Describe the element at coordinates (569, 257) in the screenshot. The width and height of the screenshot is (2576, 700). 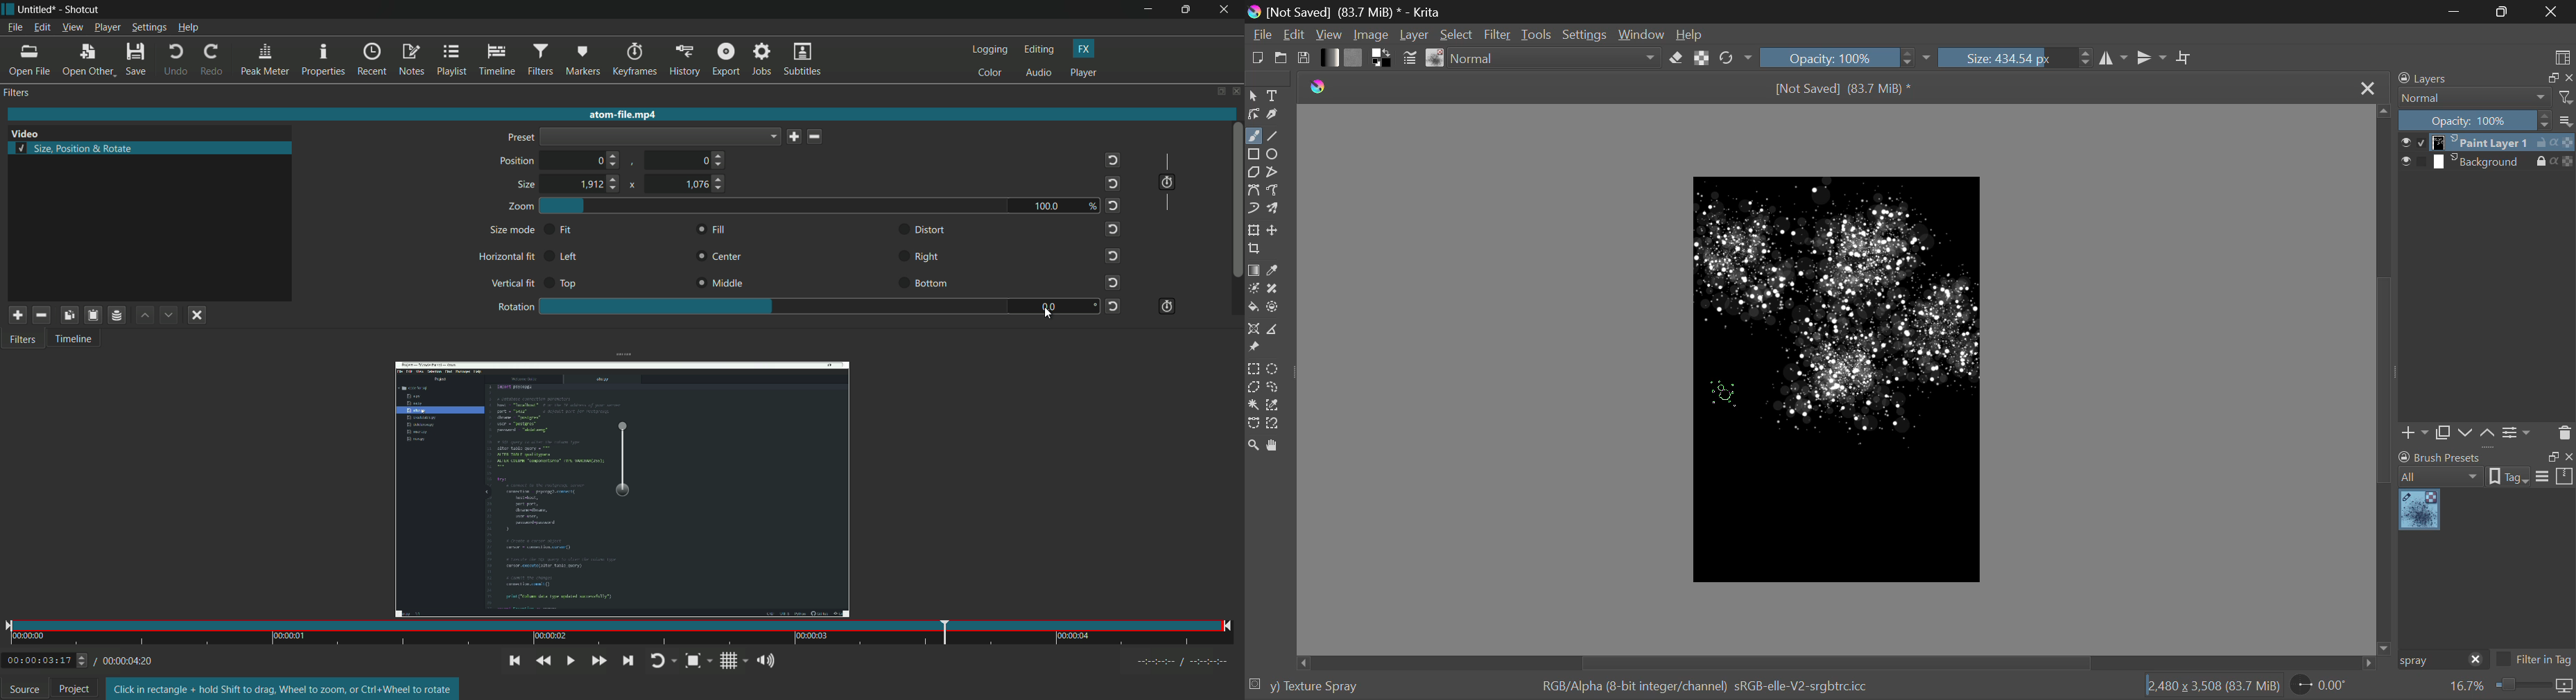
I see `left` at that location.